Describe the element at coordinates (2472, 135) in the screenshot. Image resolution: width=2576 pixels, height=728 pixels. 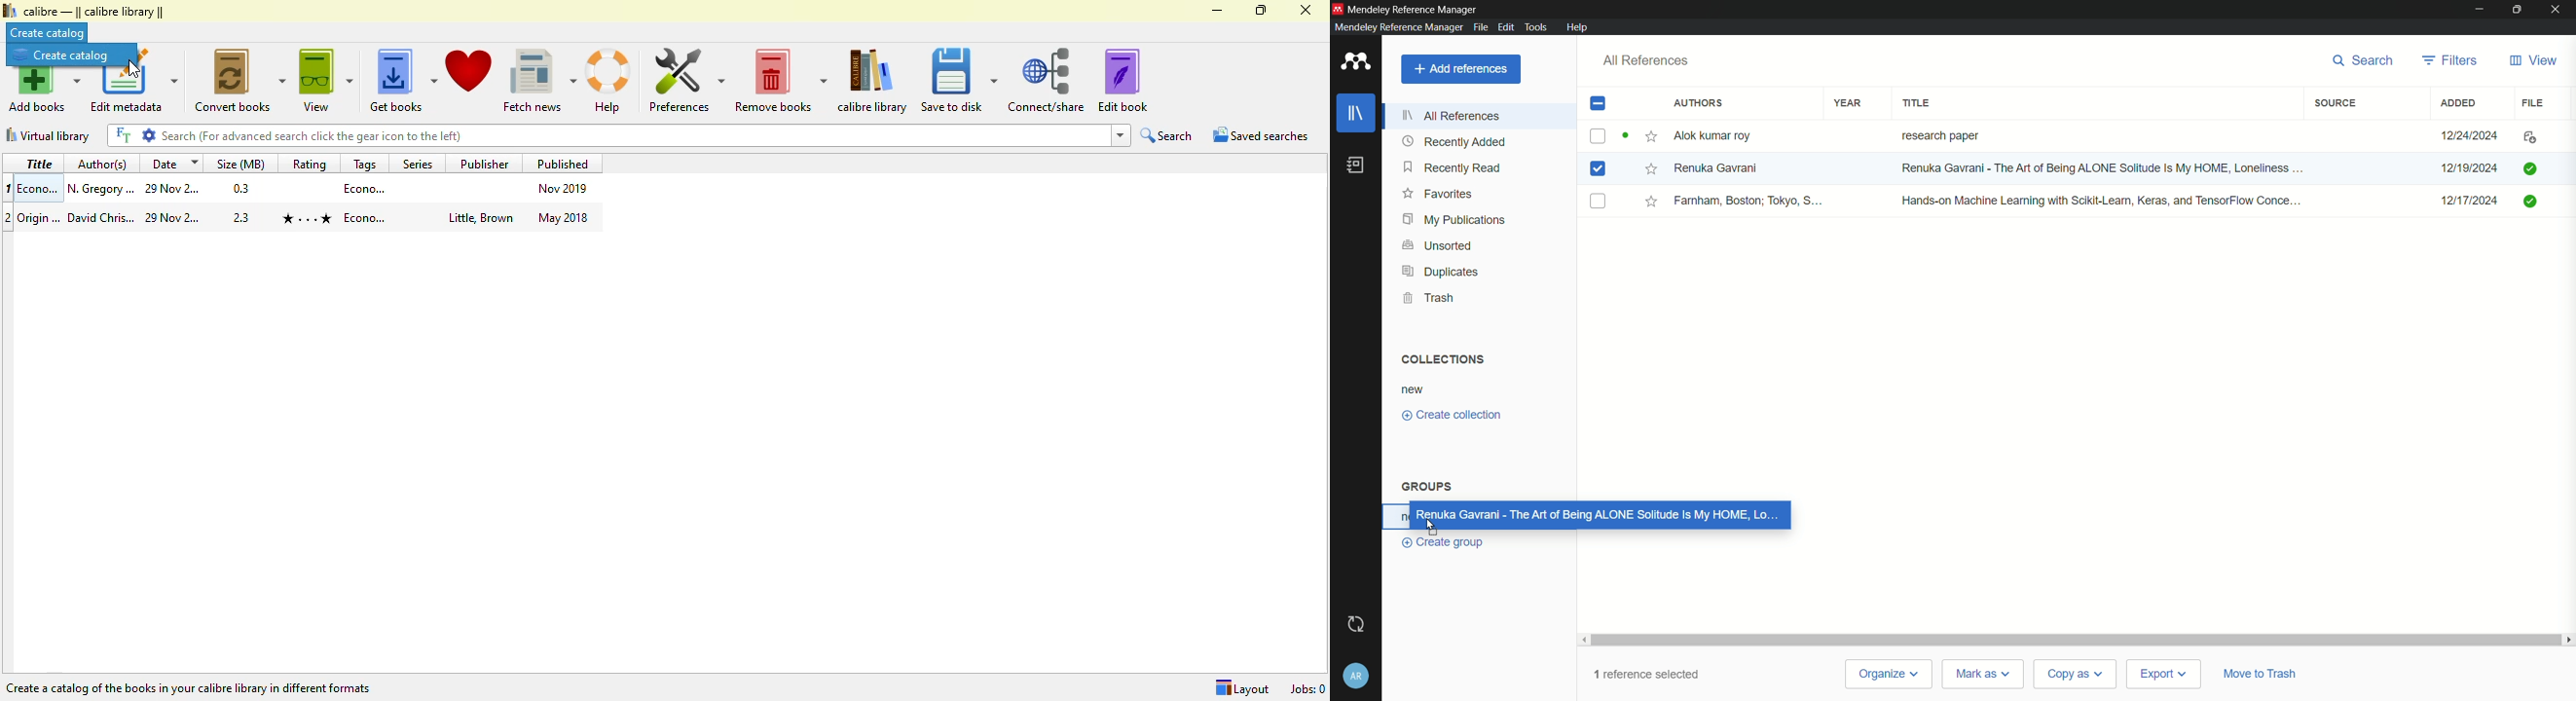
I see `Date` at that location.